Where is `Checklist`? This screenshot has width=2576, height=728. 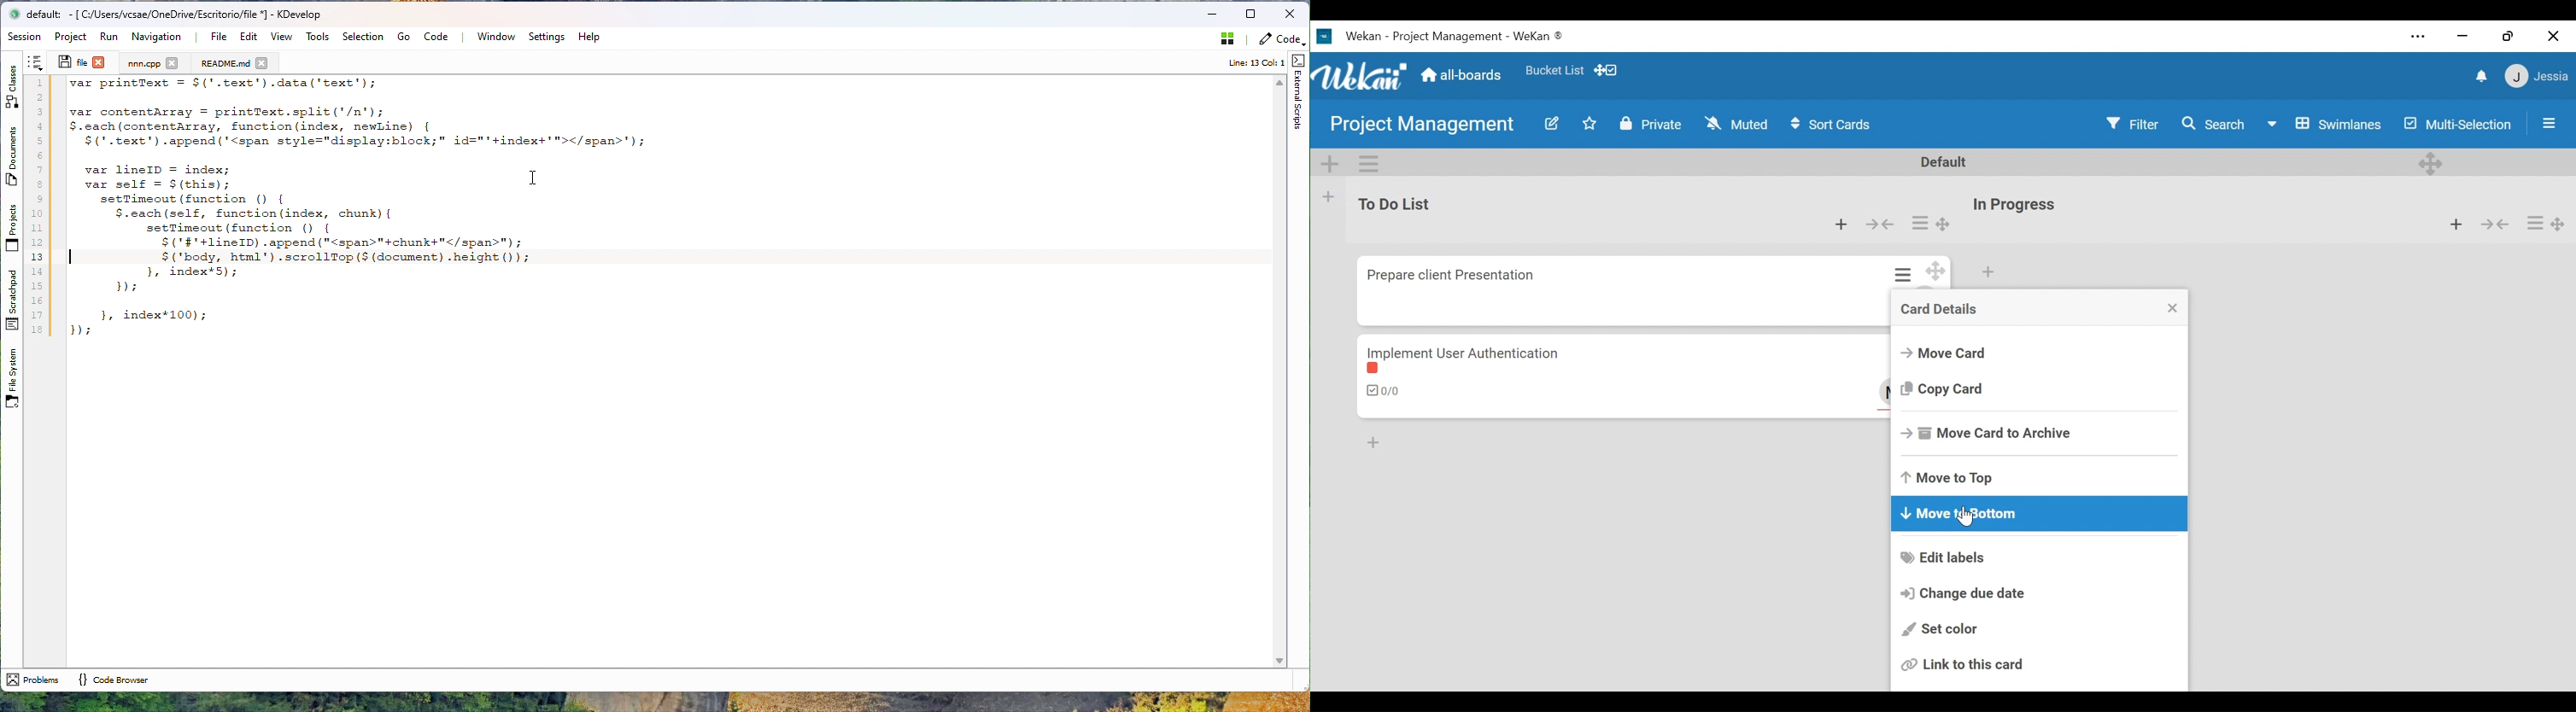 Checklist is located at coordinates (1384, 390).